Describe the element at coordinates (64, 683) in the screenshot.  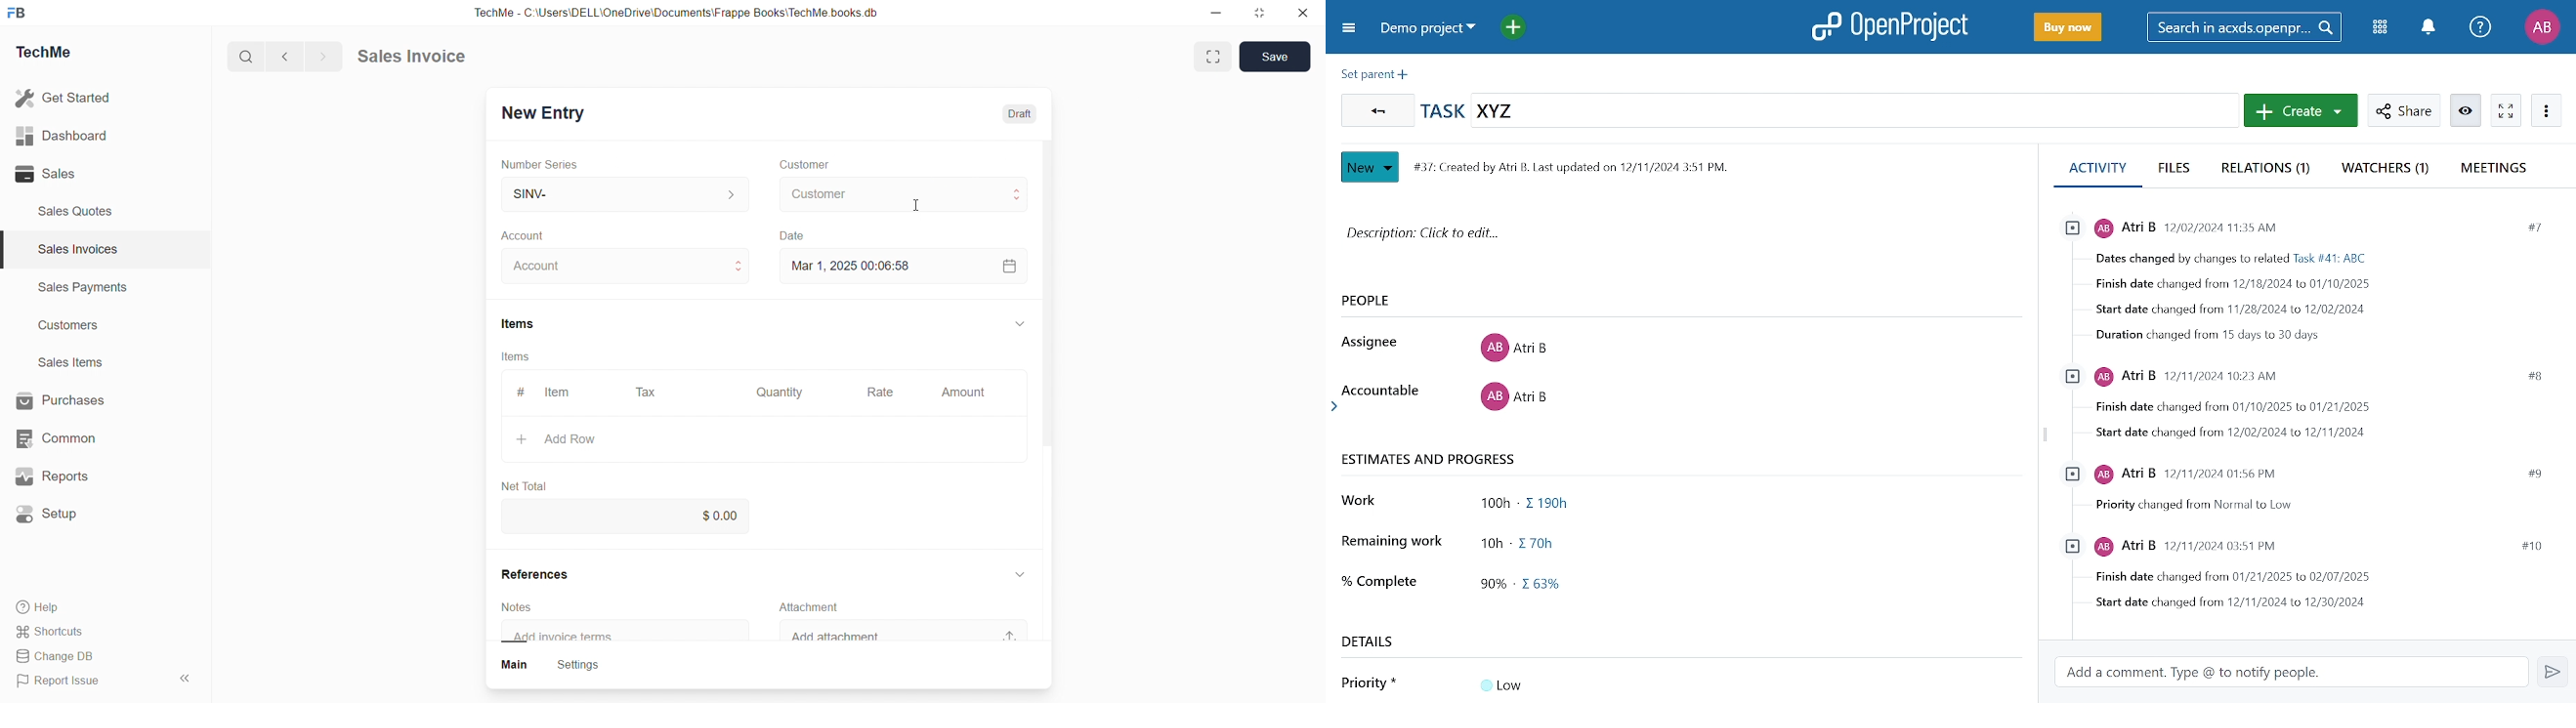
I see ` Report Issue` at that location.